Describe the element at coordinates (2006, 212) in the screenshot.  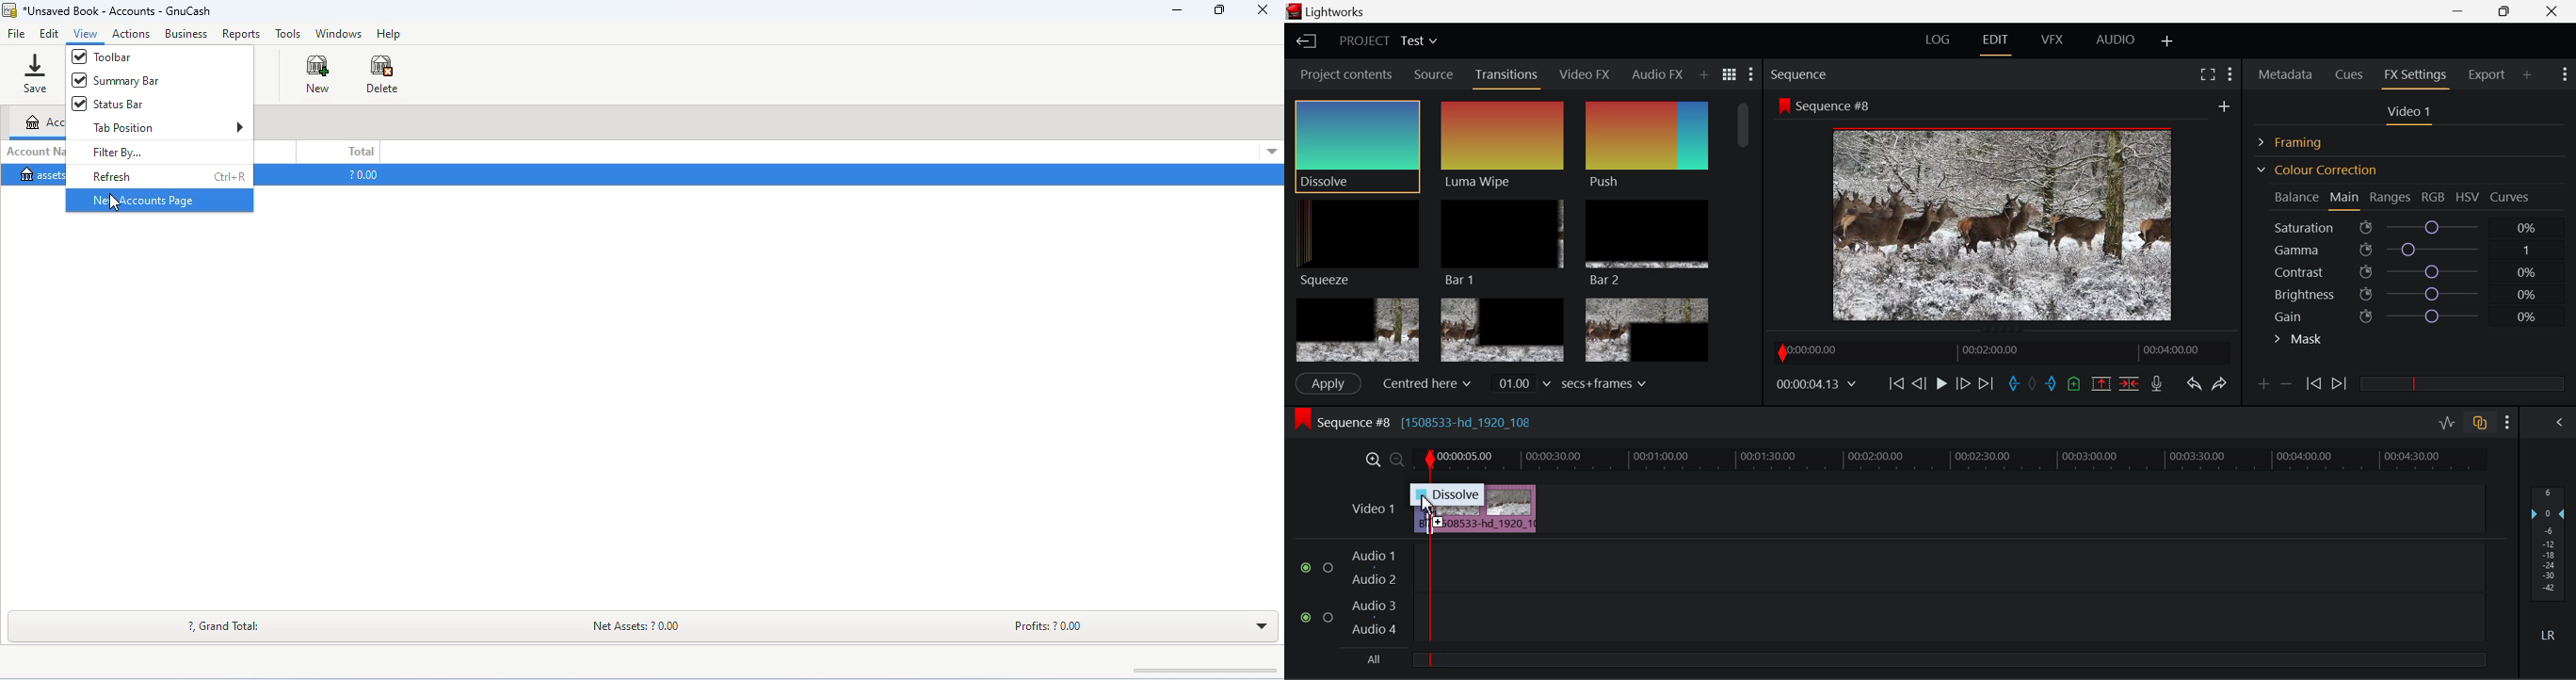
I see `Background changed` at that location.